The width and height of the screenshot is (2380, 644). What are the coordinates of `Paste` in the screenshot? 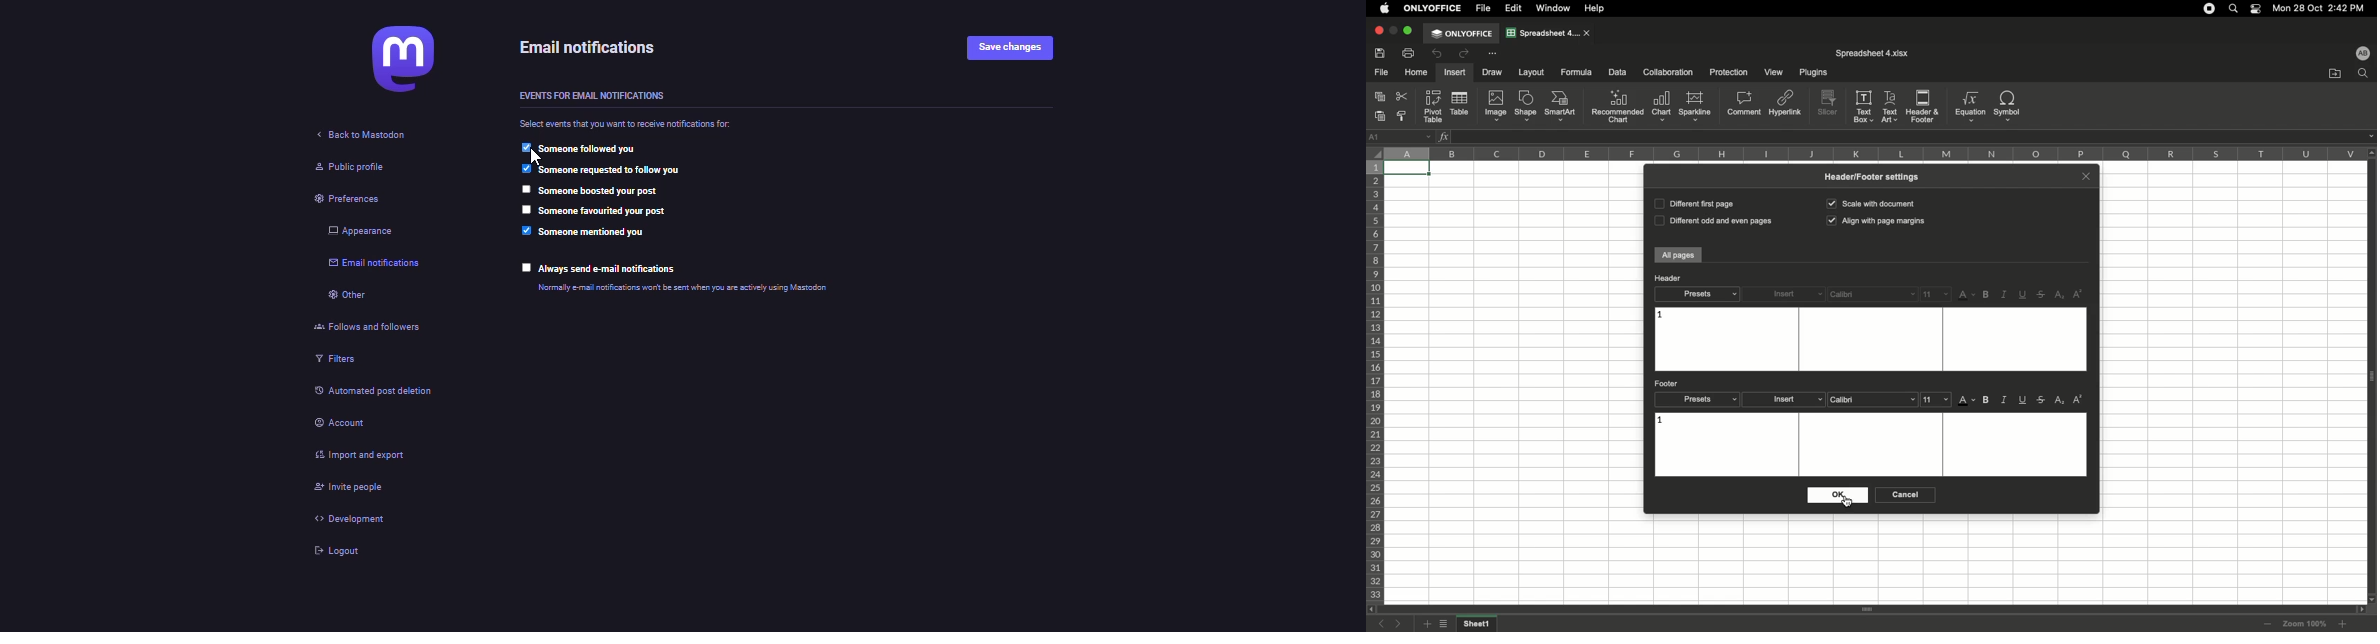 It's located at (1381, 116).